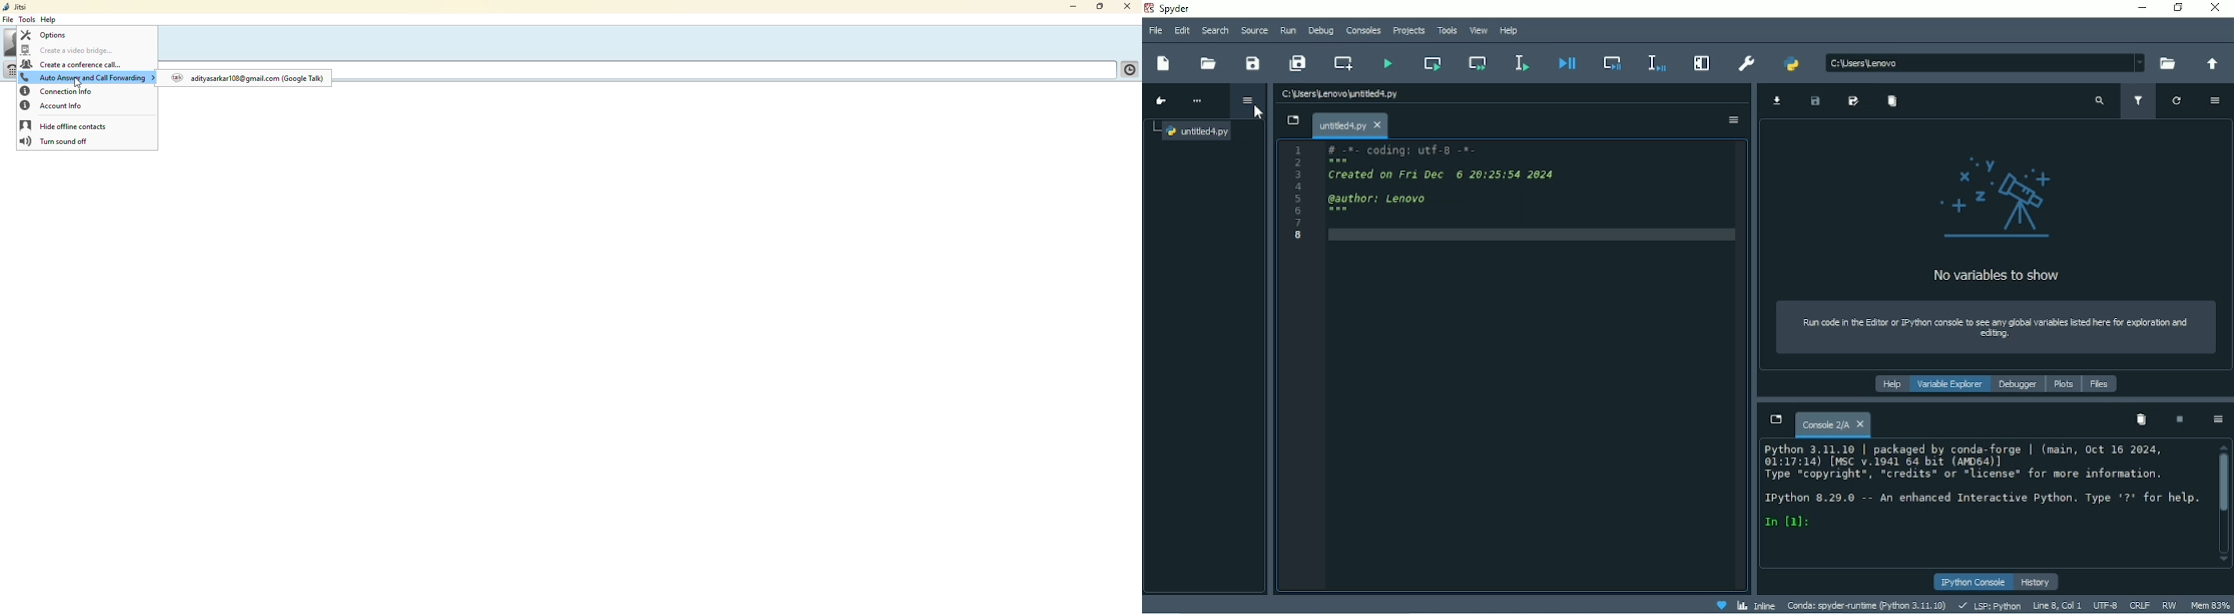 This screenshot has width=2240, height=616. I want to click on Go to cursor position, so click(1162, 101).